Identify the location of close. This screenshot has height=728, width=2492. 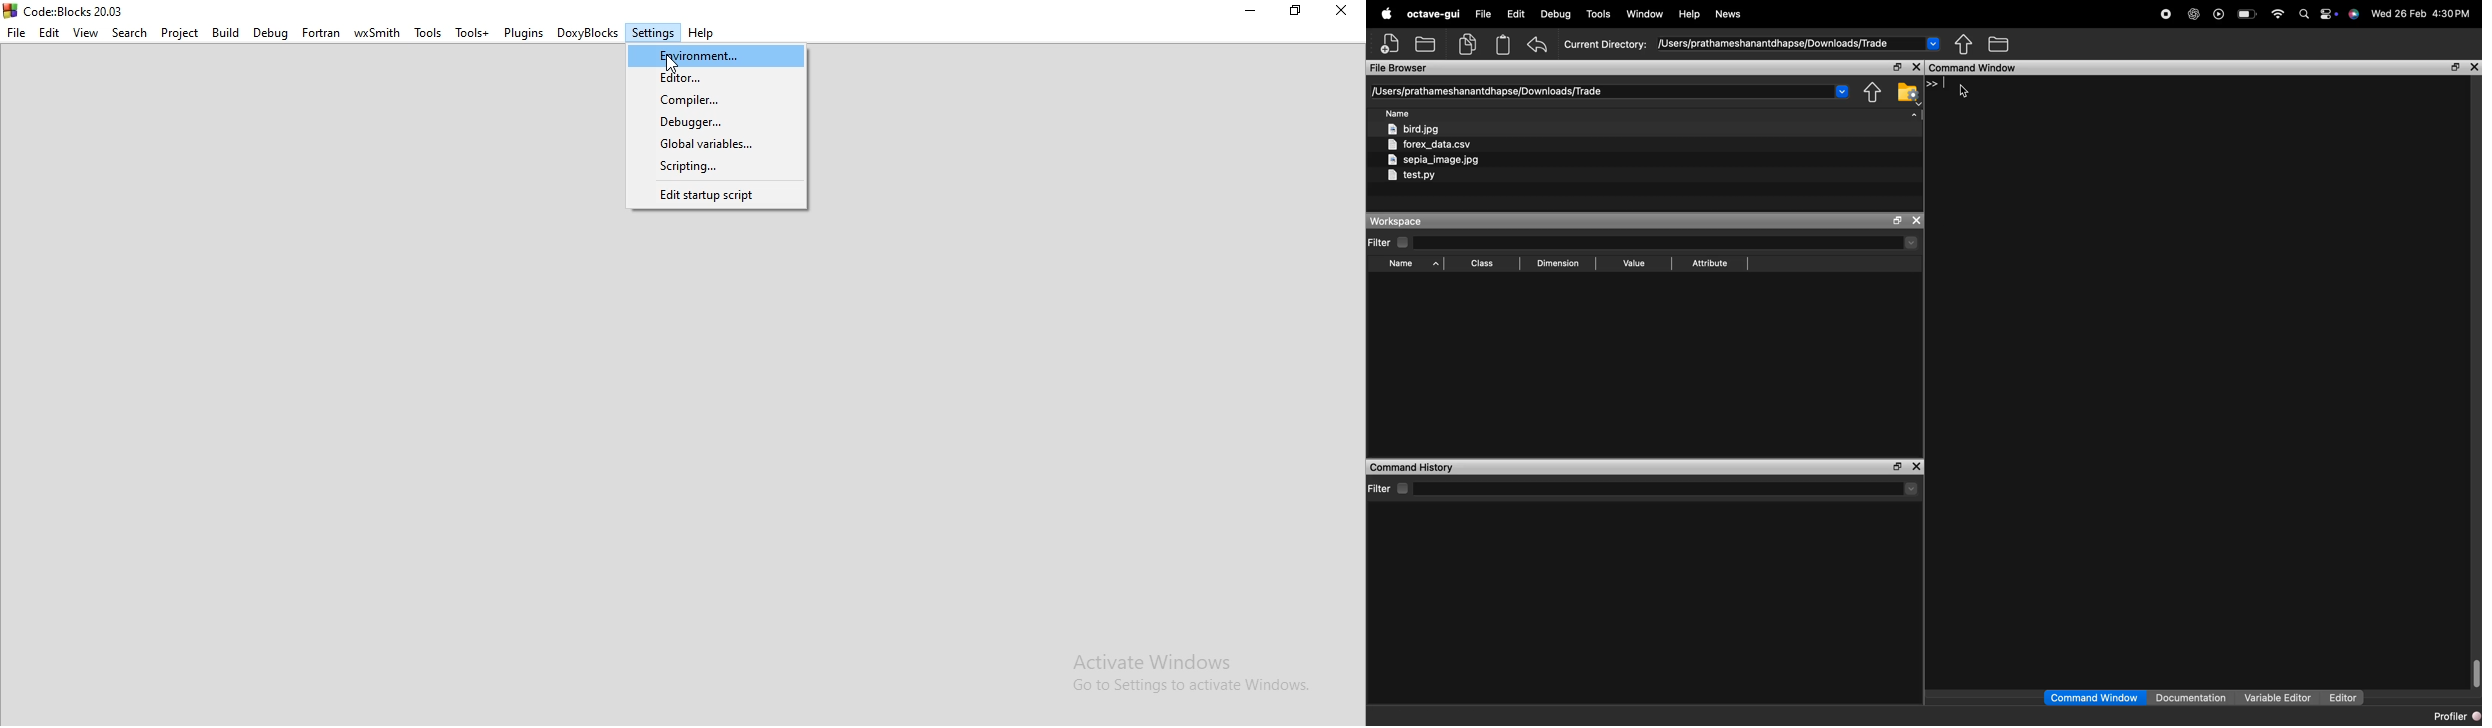
(1346, 15).